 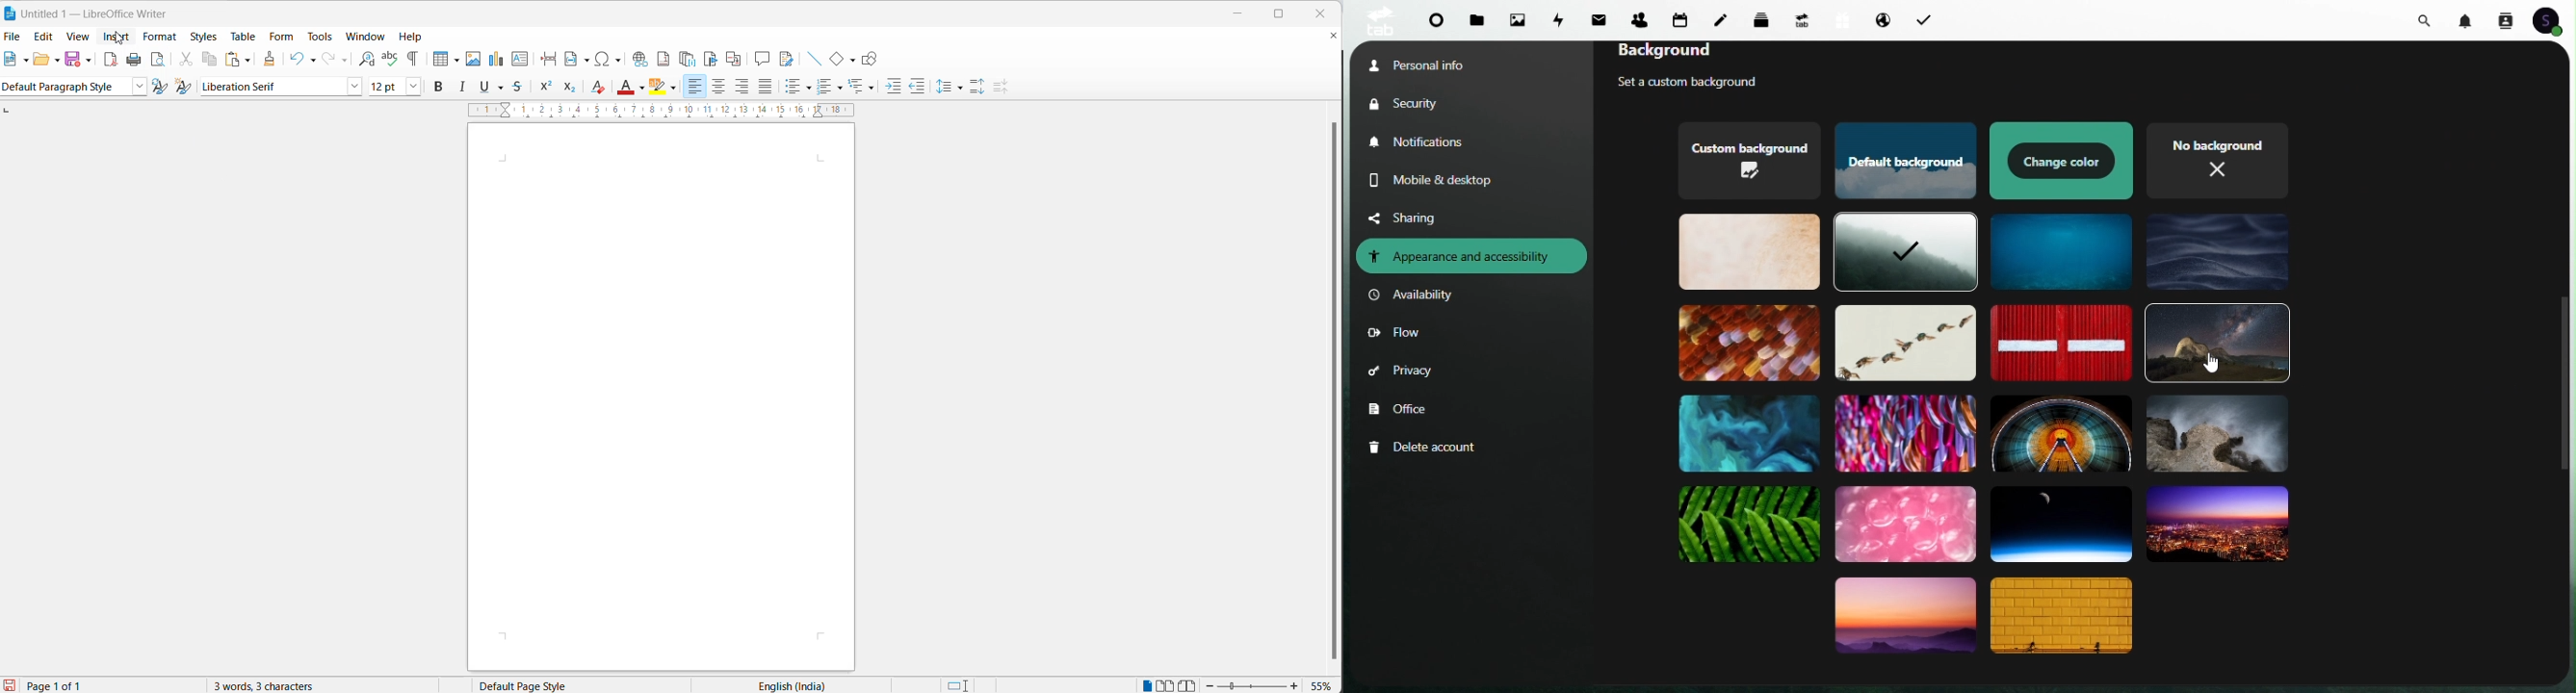 I want to click on Themes, so click(x=2065, y=618).